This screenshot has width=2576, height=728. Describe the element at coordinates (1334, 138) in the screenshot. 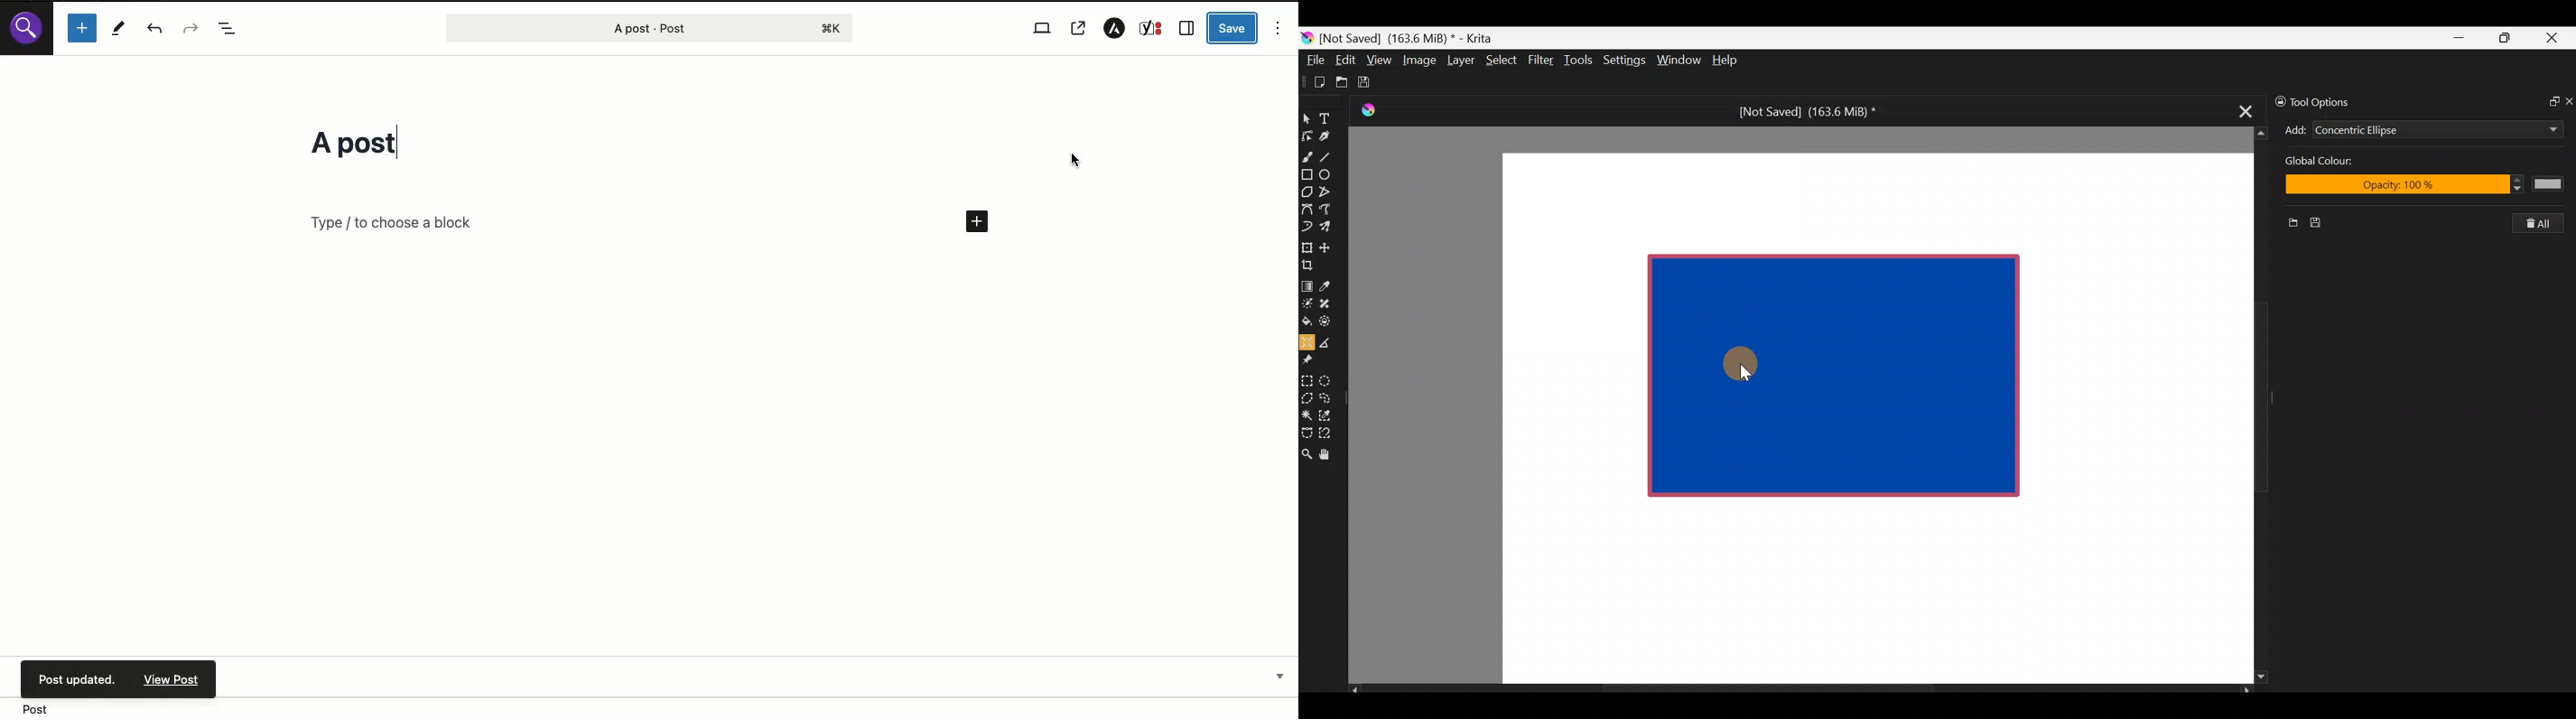

I see `Calligraphy` at that location.